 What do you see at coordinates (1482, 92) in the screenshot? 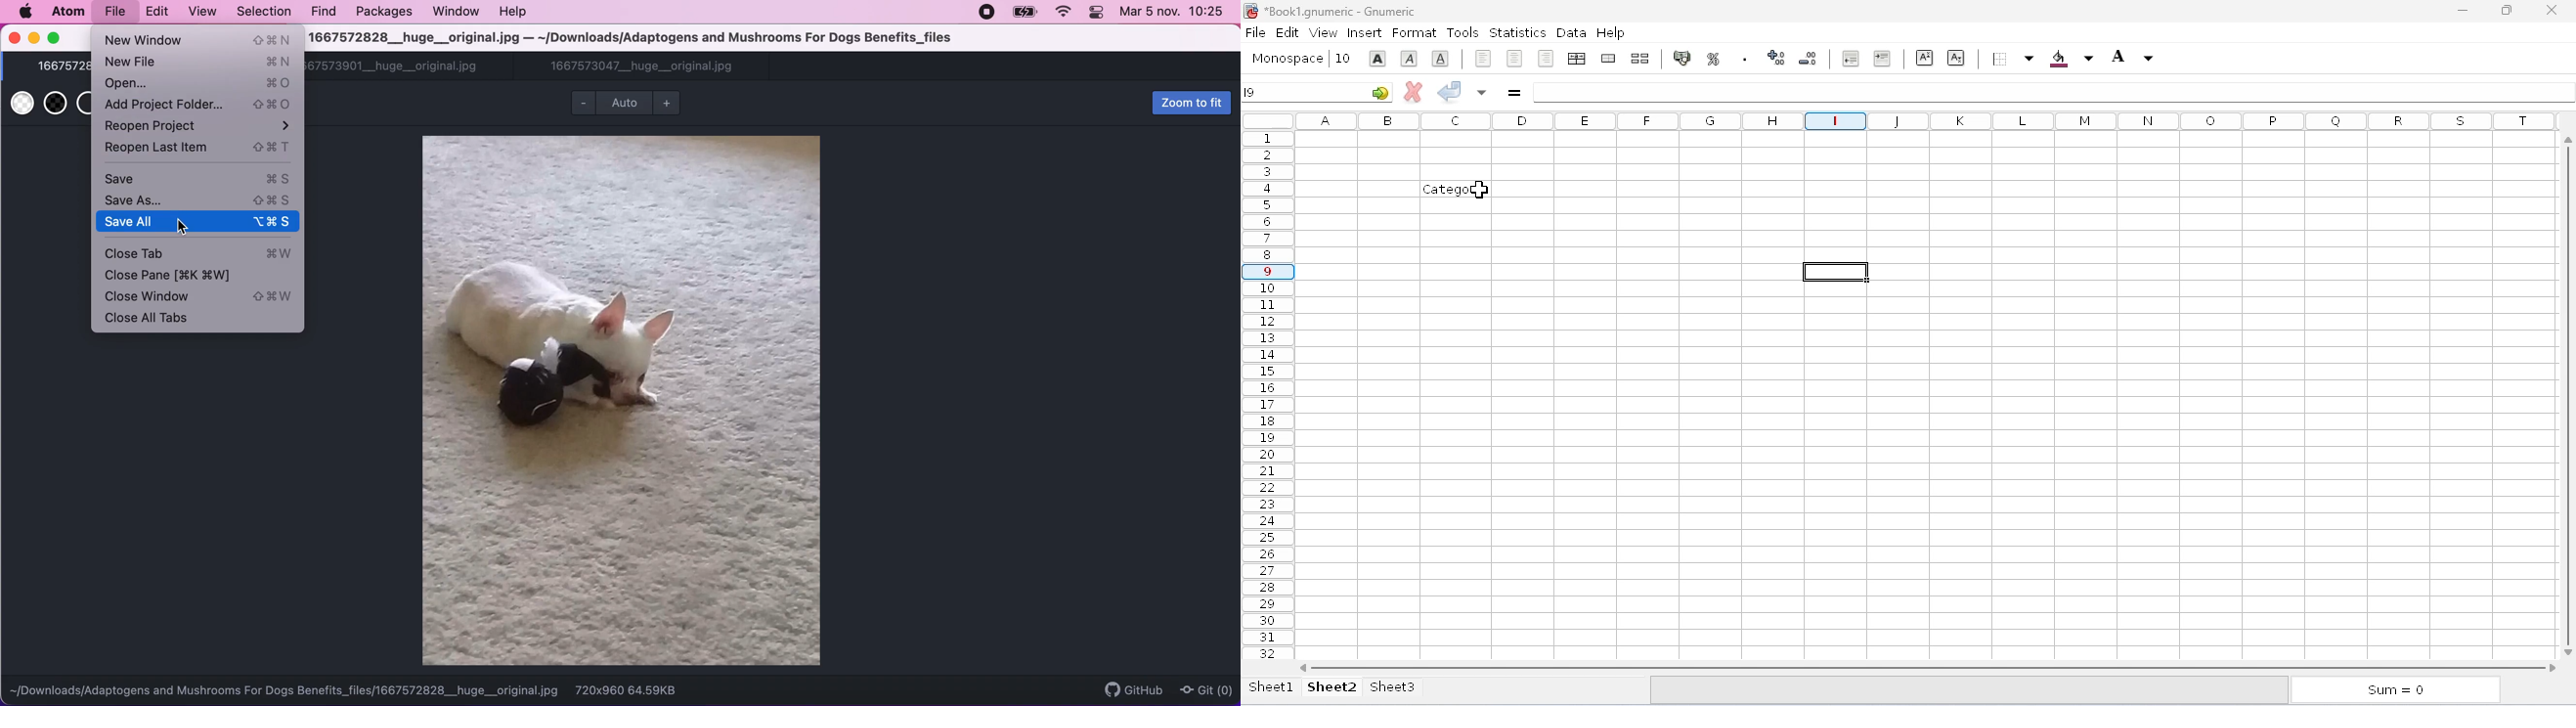
I see `accept changes to multiple cells` at bounding box center [1482, 92].